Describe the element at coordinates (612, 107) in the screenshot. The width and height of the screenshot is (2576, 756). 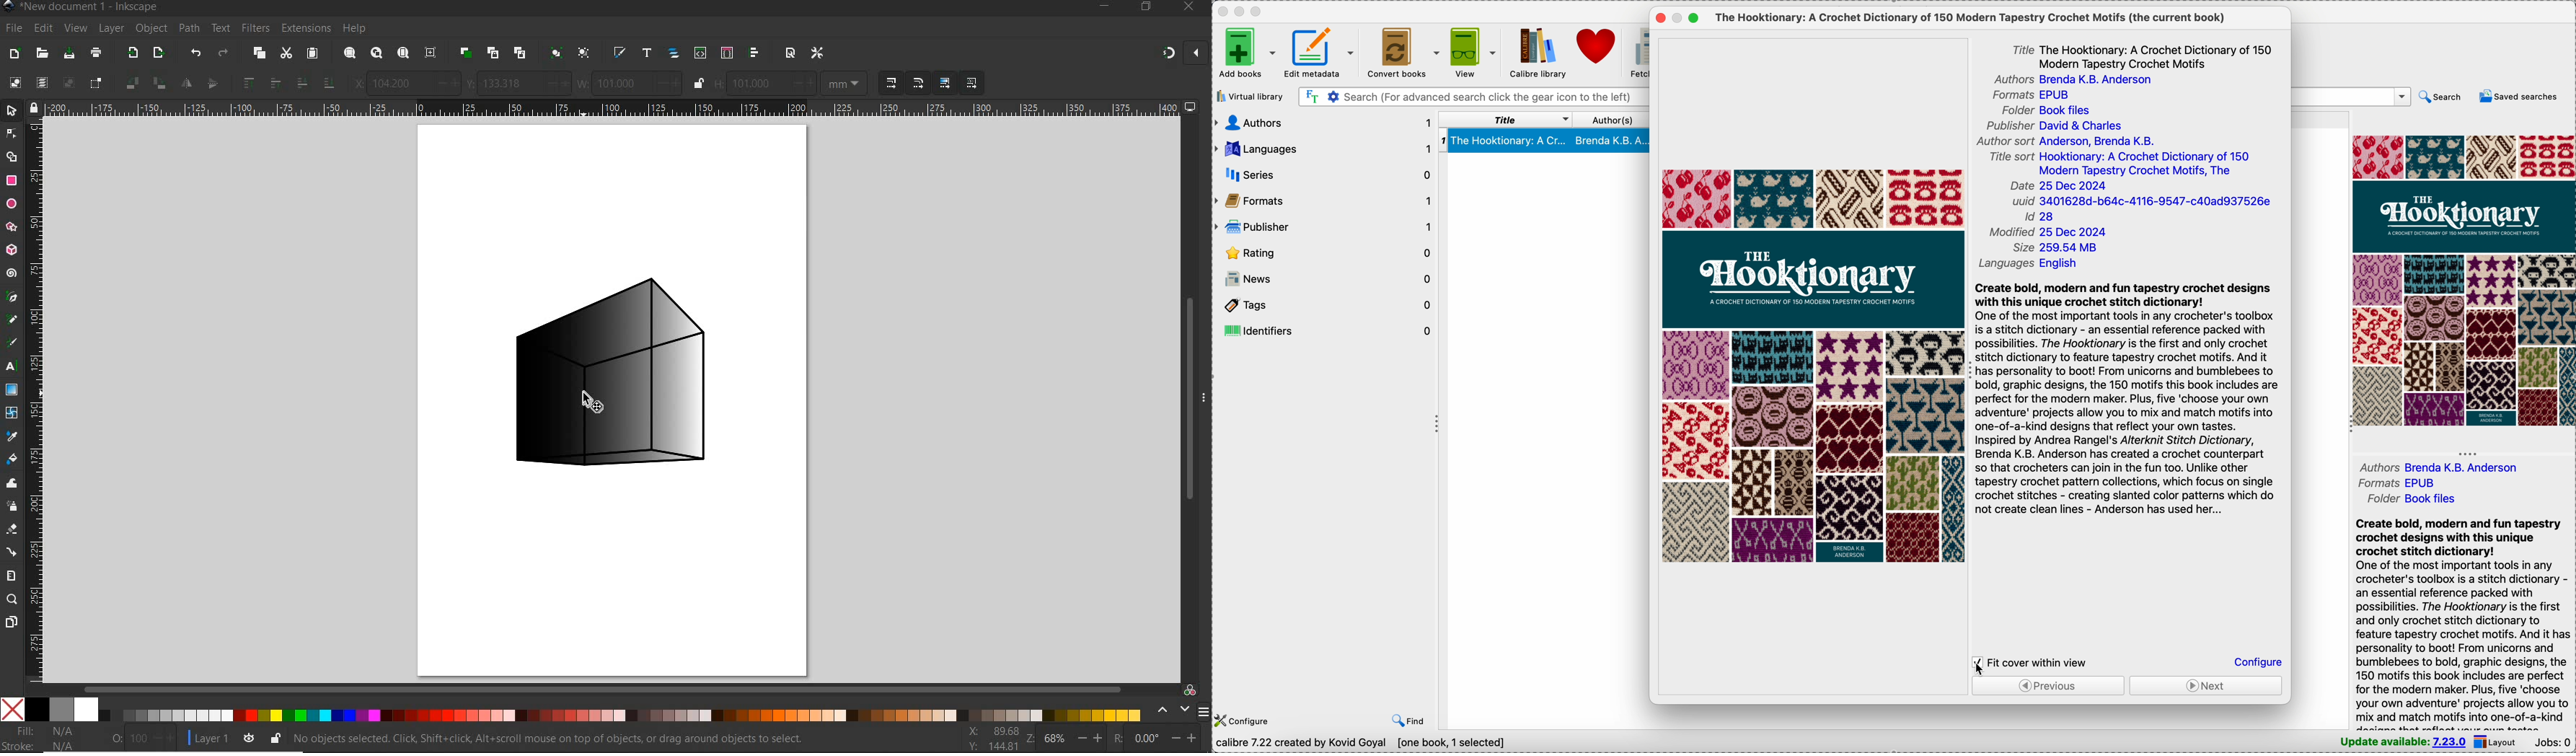
I see `RULER` at that location.